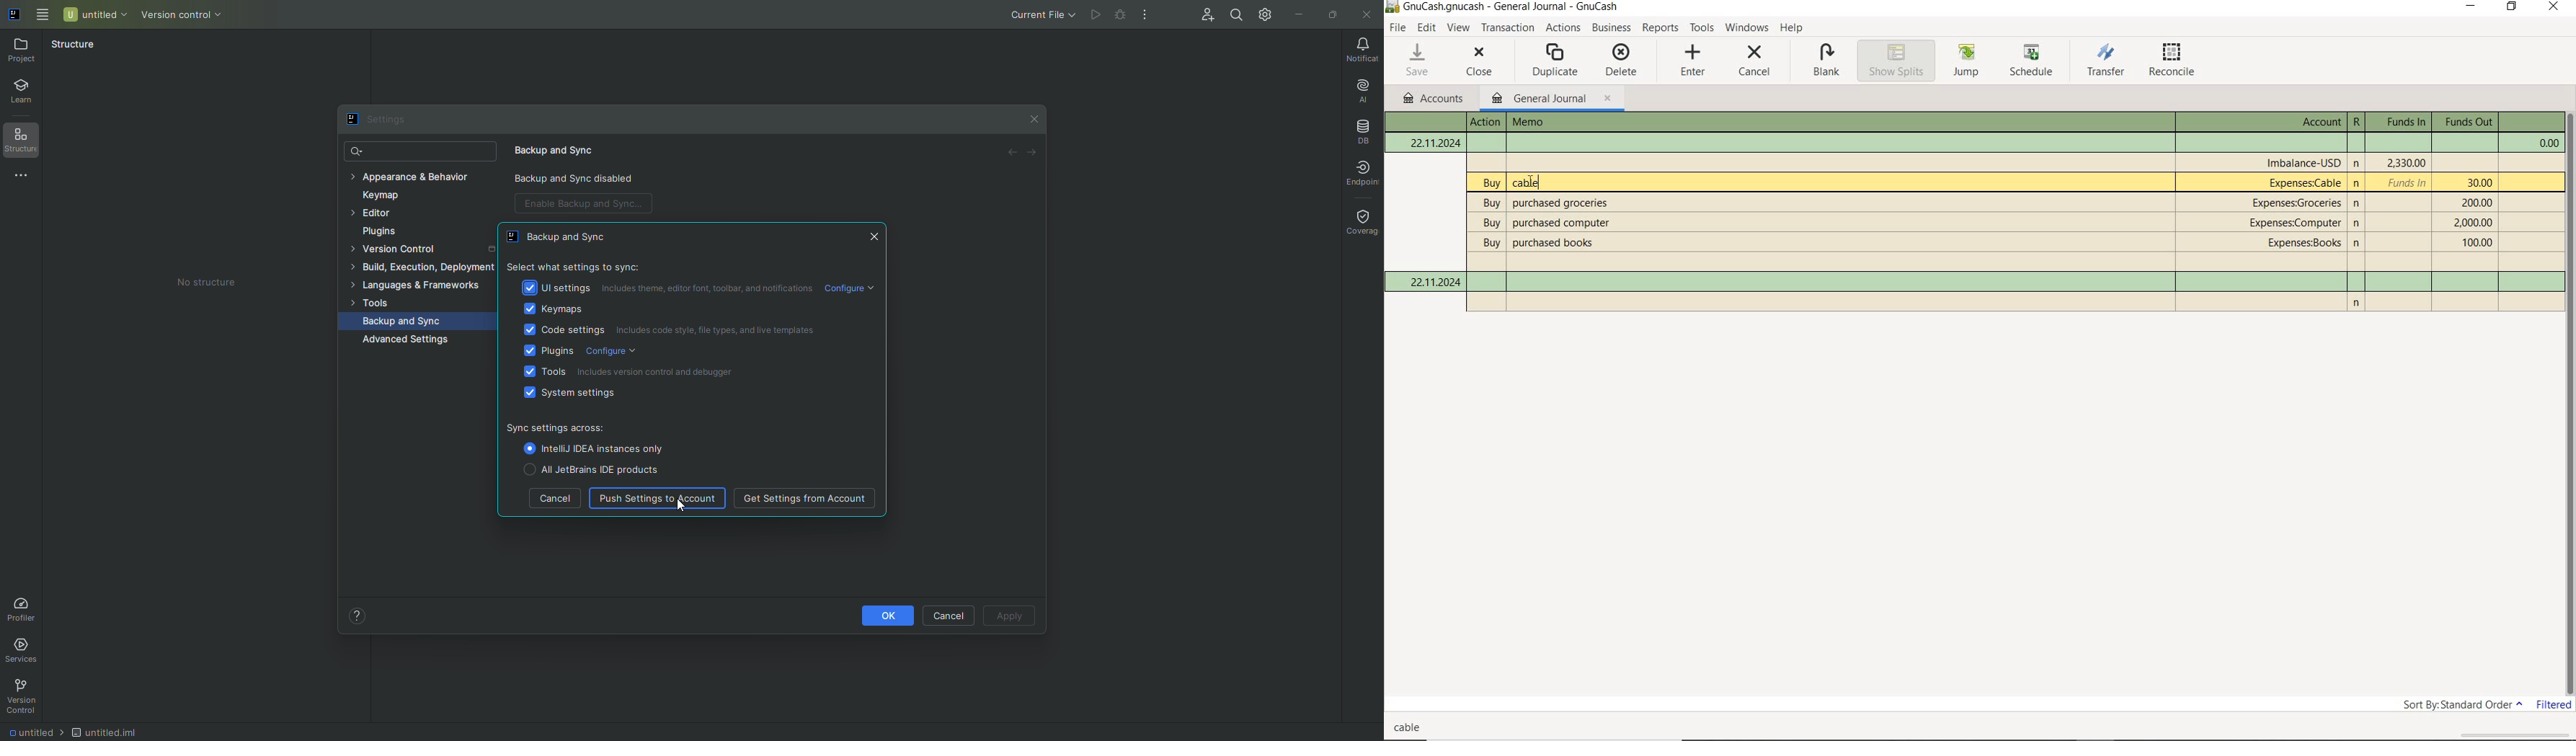  I want to click on Text, so click(1975, 143).